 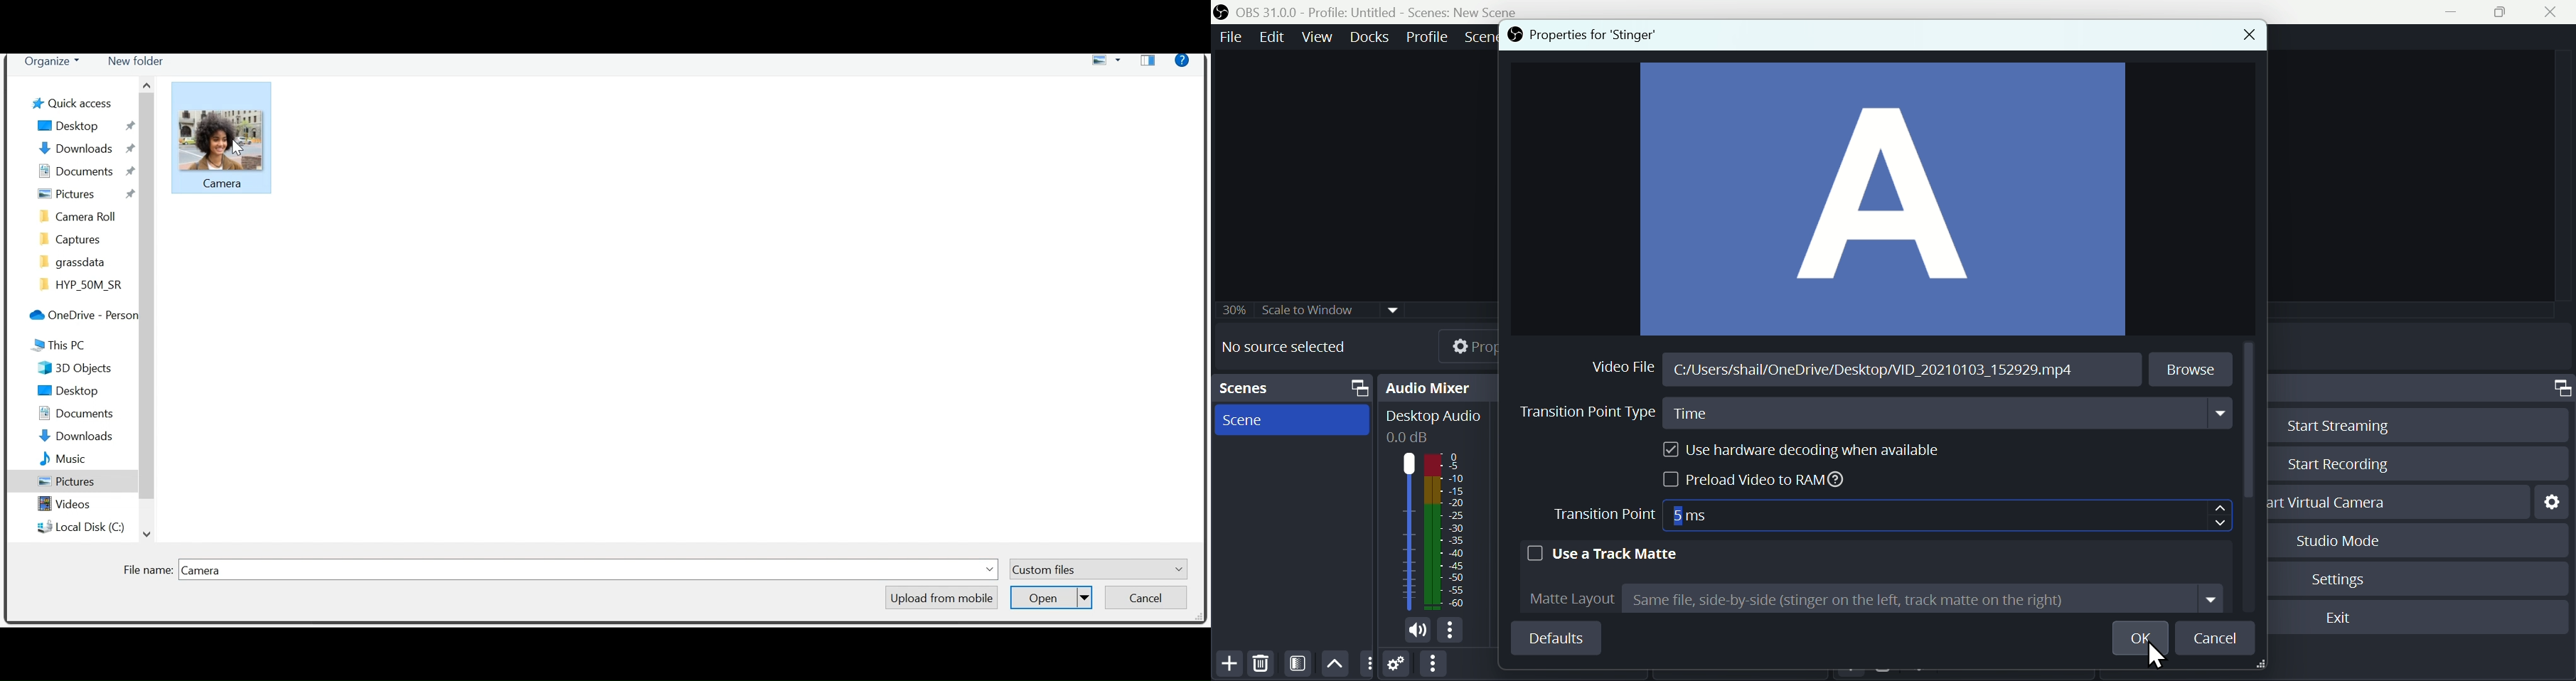 I want to click on Documents, so click(x=85, y=170).